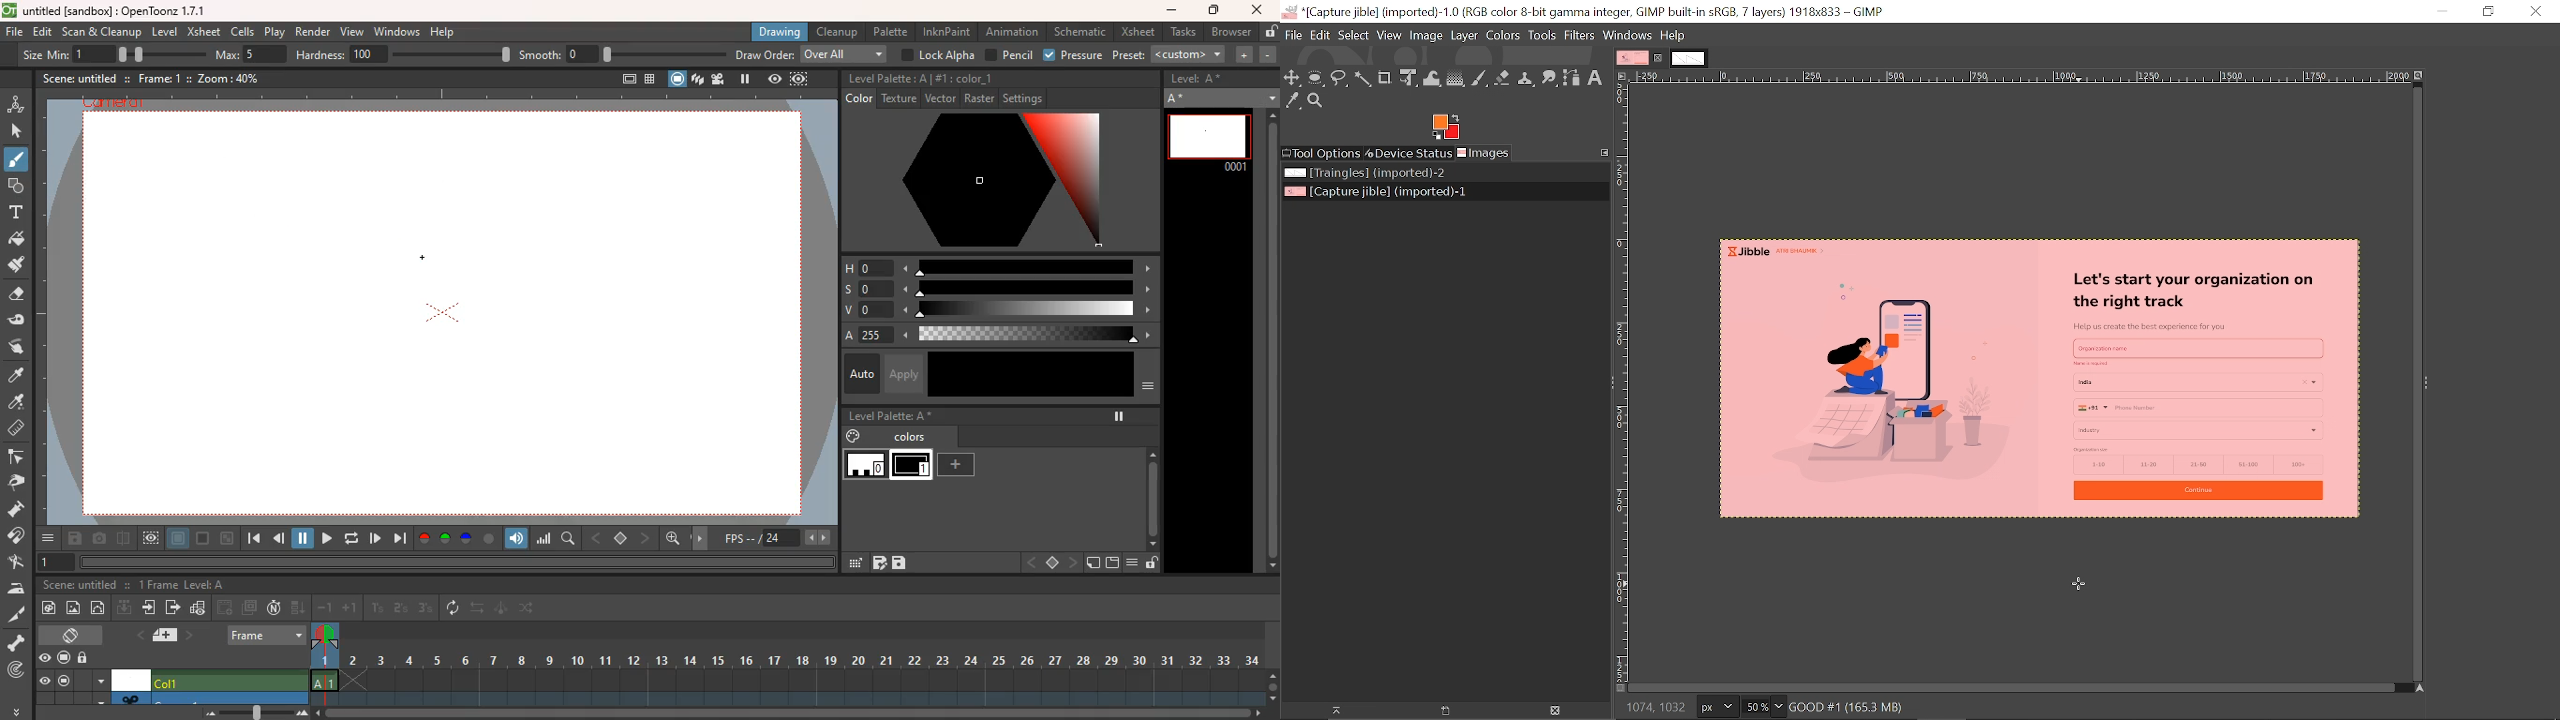  What do you see at coordinates (1216, 10) in the screenshot?
I see `maximize` at bounding box center [1216, 10].